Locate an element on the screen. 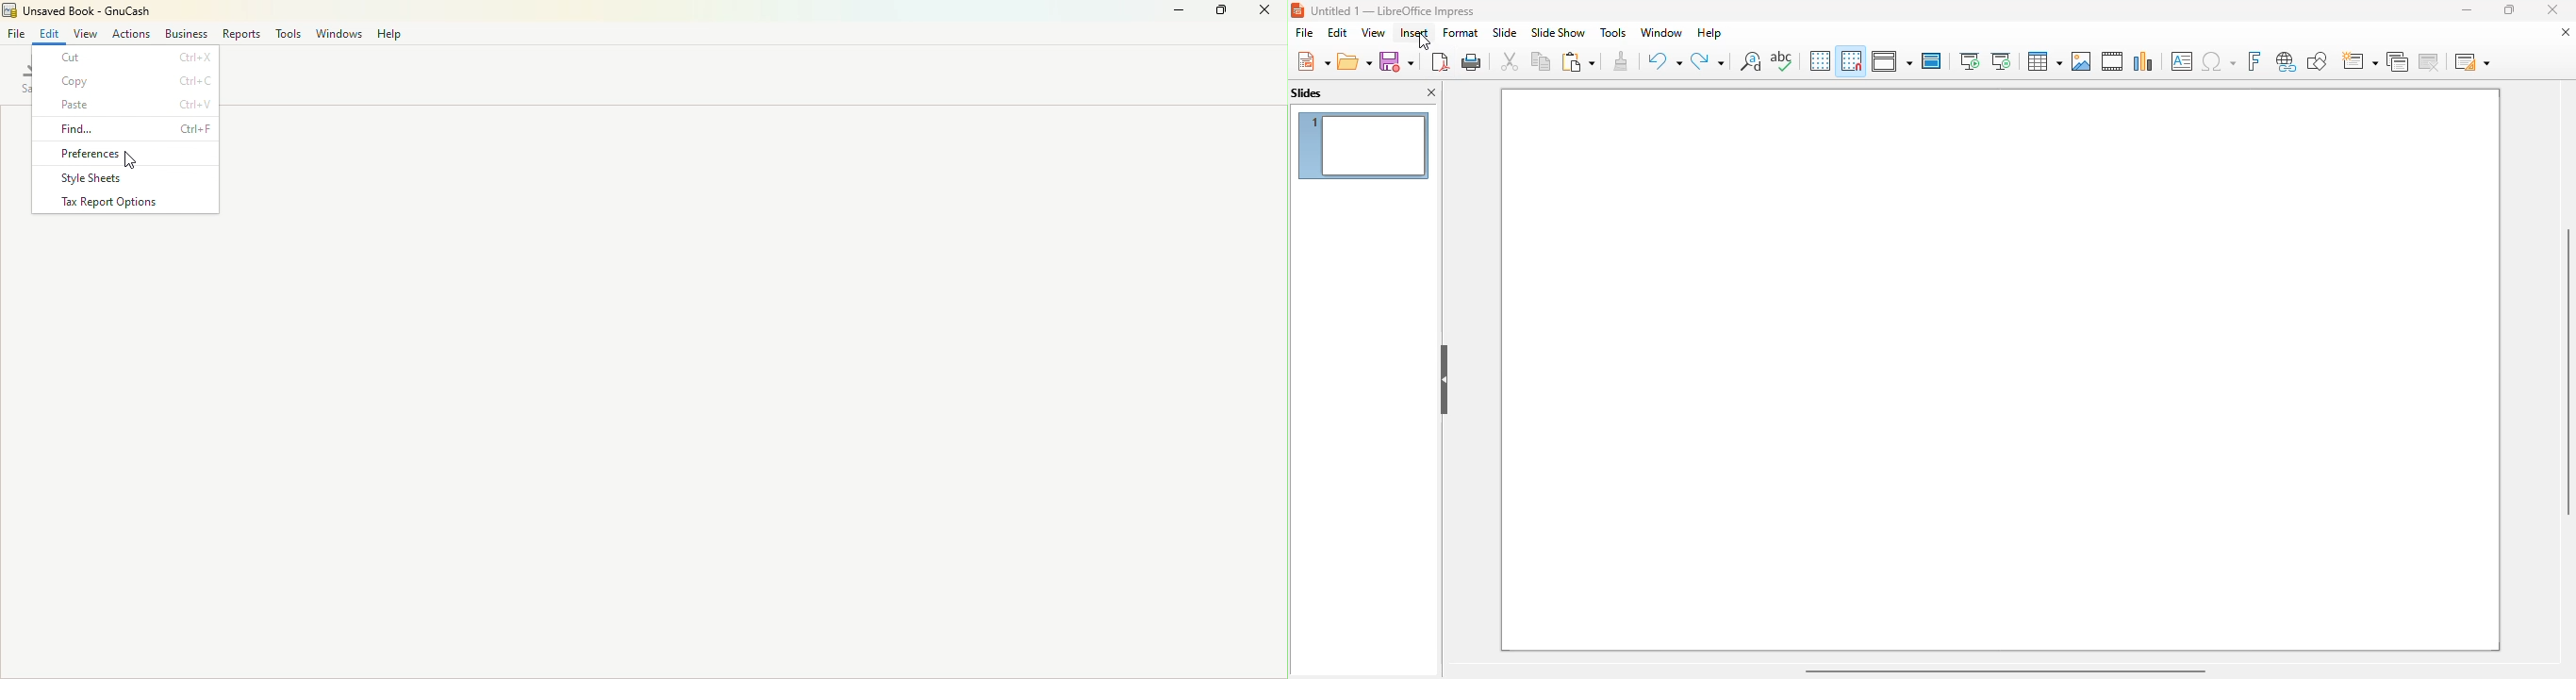 This screenshot has width=2576, height=700. Style sheets is located at coordinates (124, 180).